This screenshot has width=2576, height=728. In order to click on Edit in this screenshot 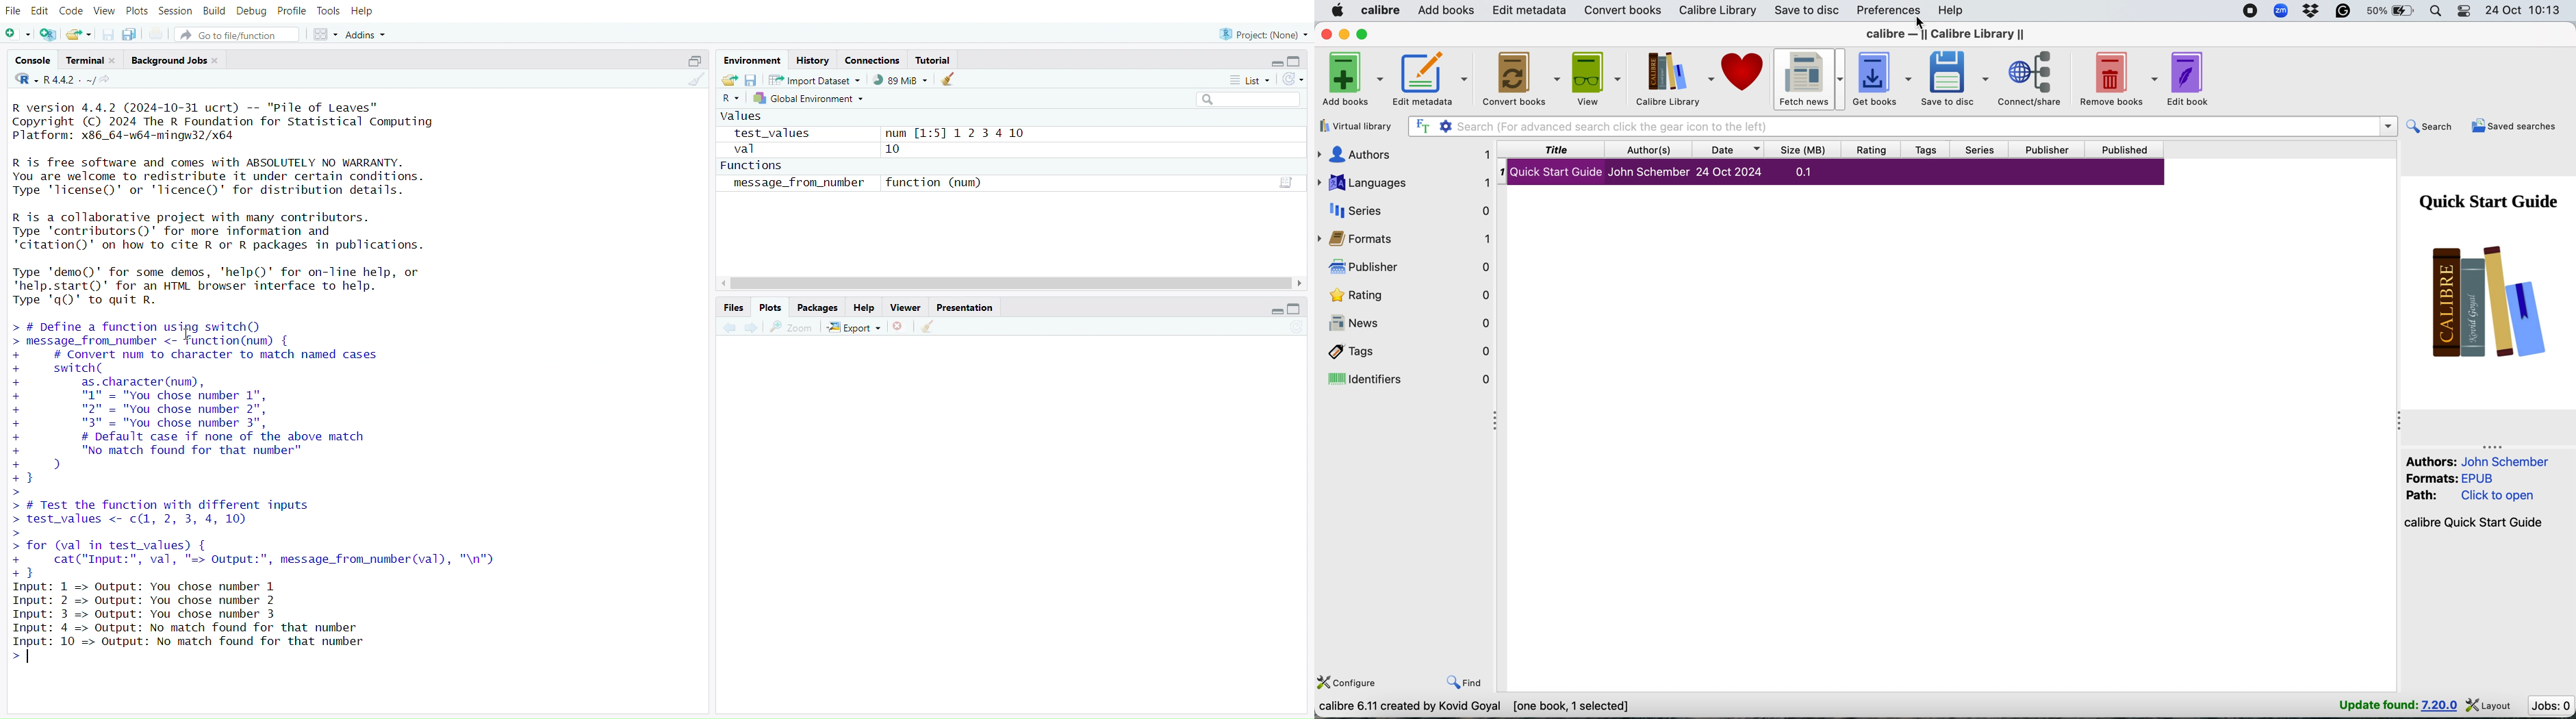, I will do `click(39, 12)`.